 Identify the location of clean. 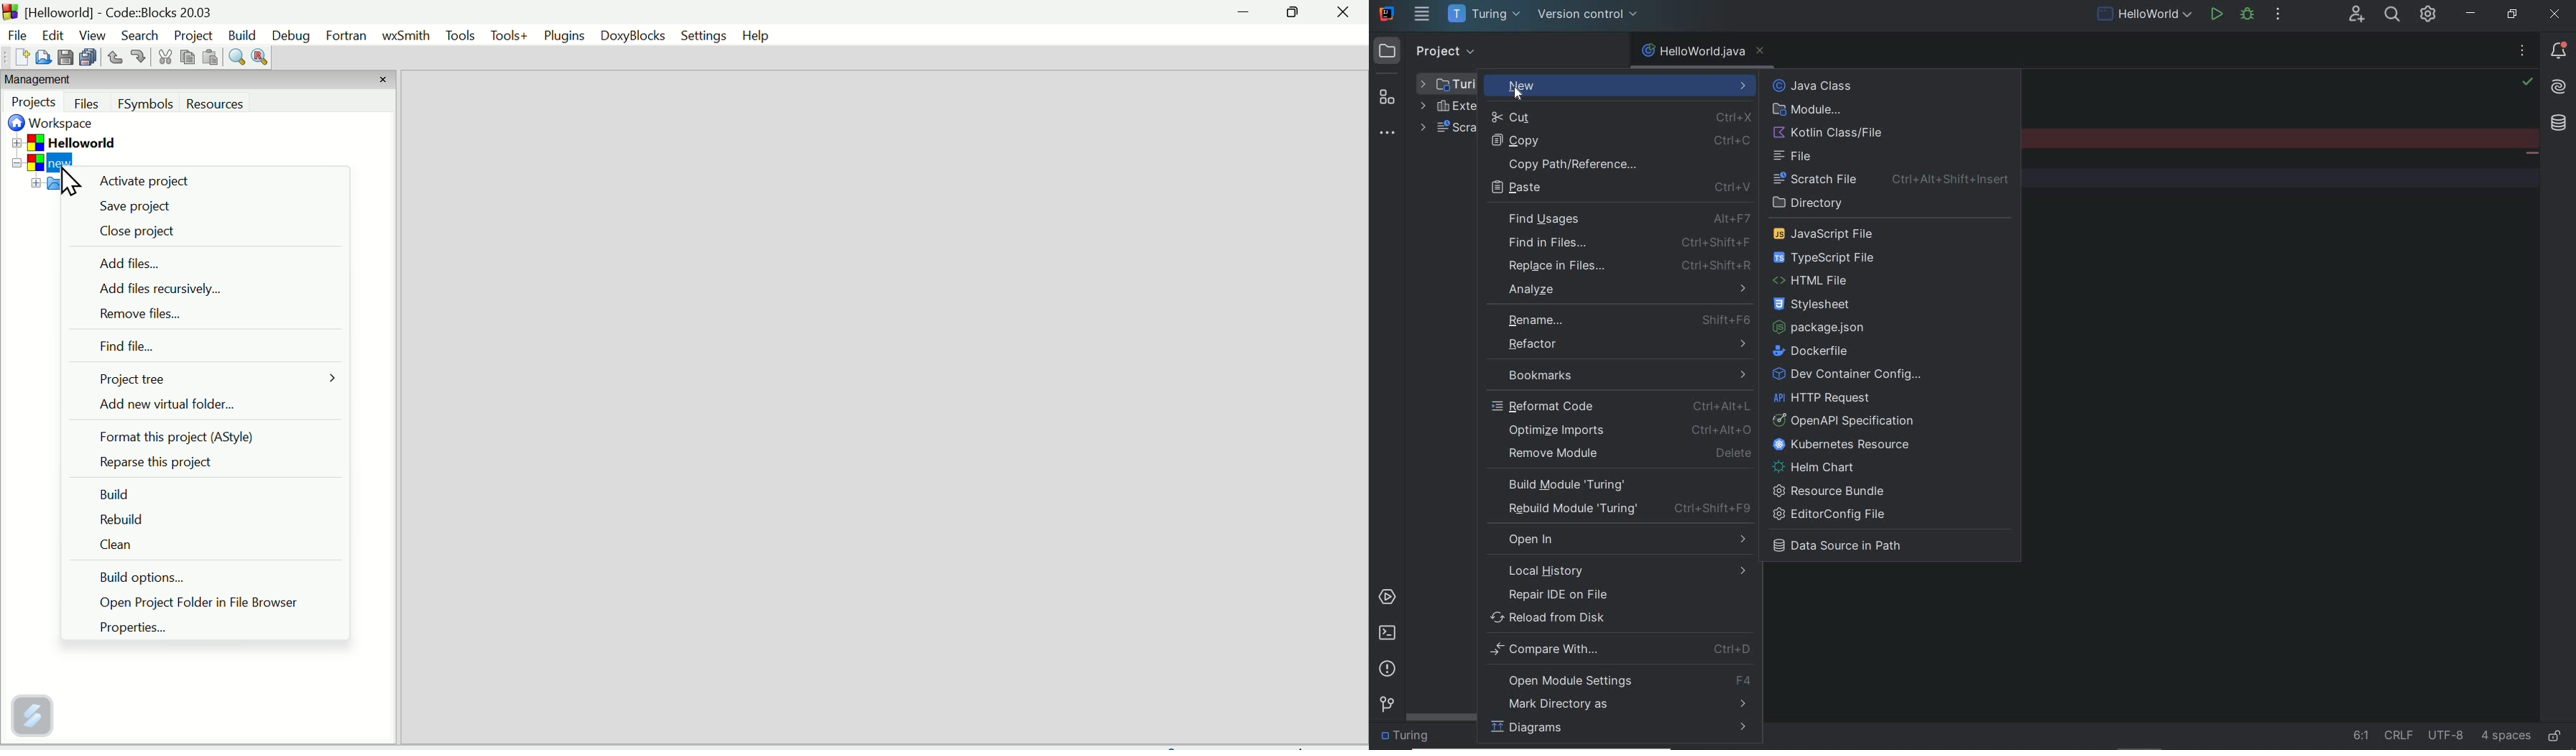
(118, 549).